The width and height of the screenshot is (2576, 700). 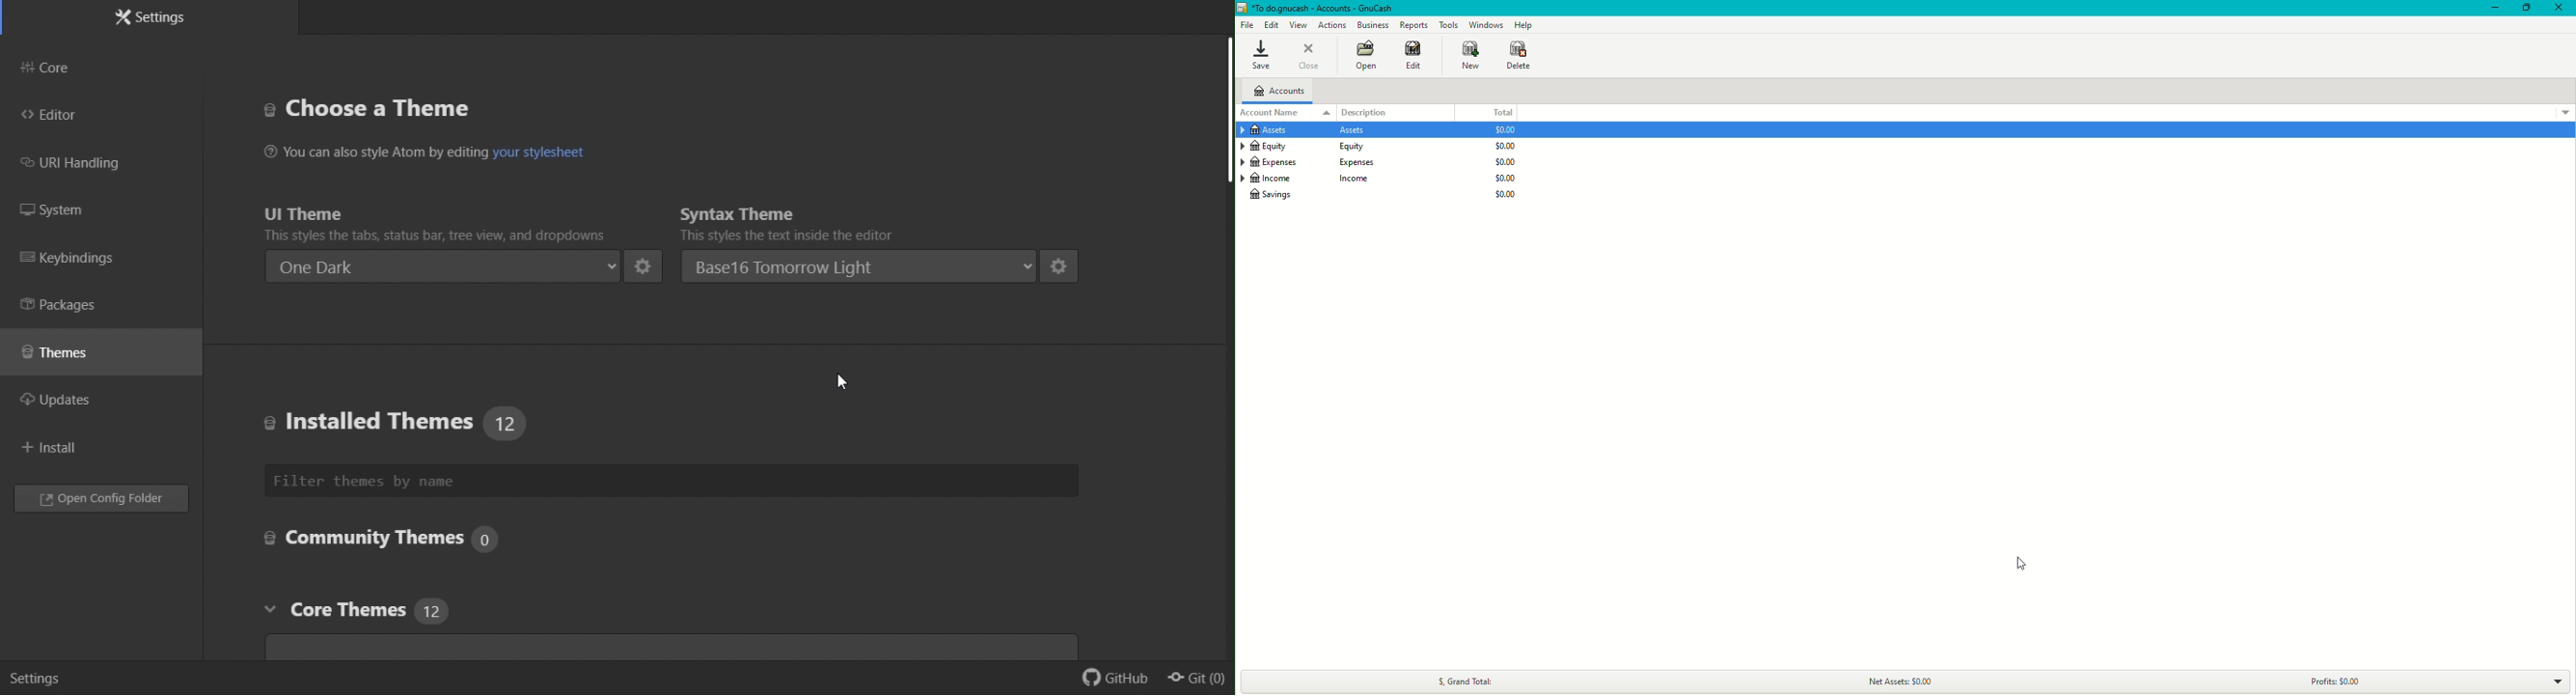 I want to click on Grand Total, so click(x=1463, y=679).